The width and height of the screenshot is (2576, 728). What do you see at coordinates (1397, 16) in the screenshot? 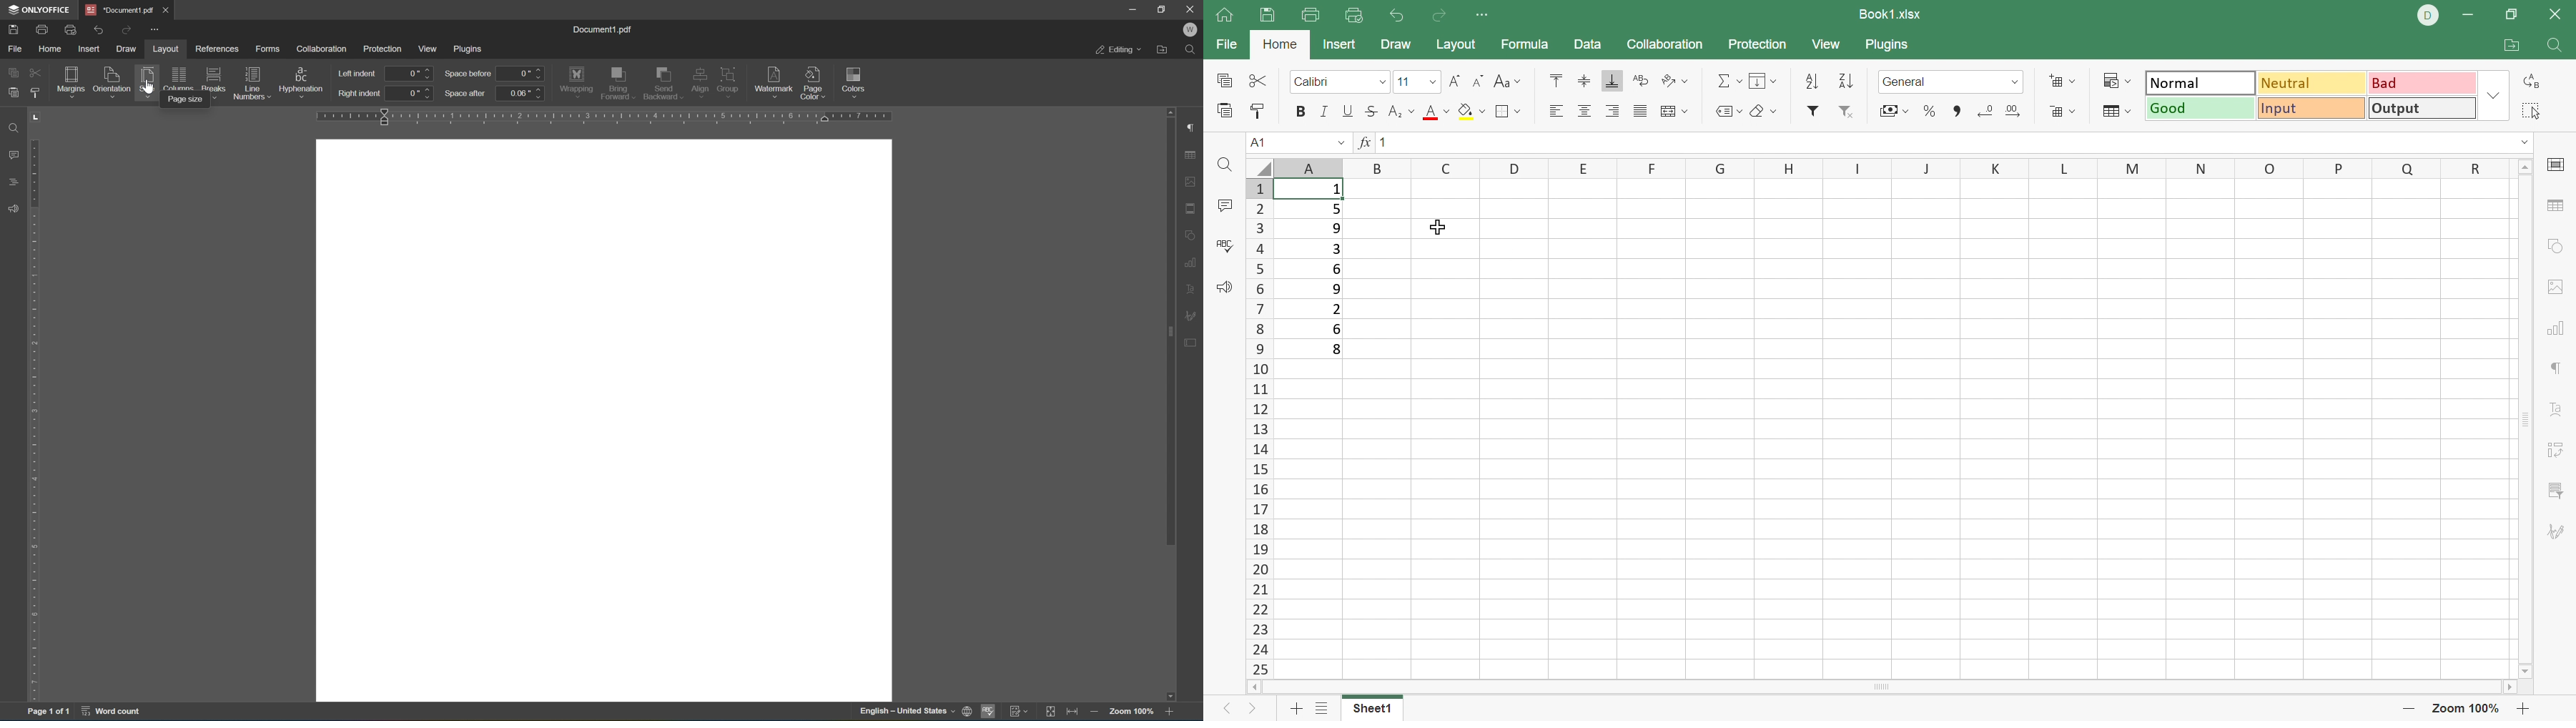
I see `Undo` at bounding box center [1397, 16].